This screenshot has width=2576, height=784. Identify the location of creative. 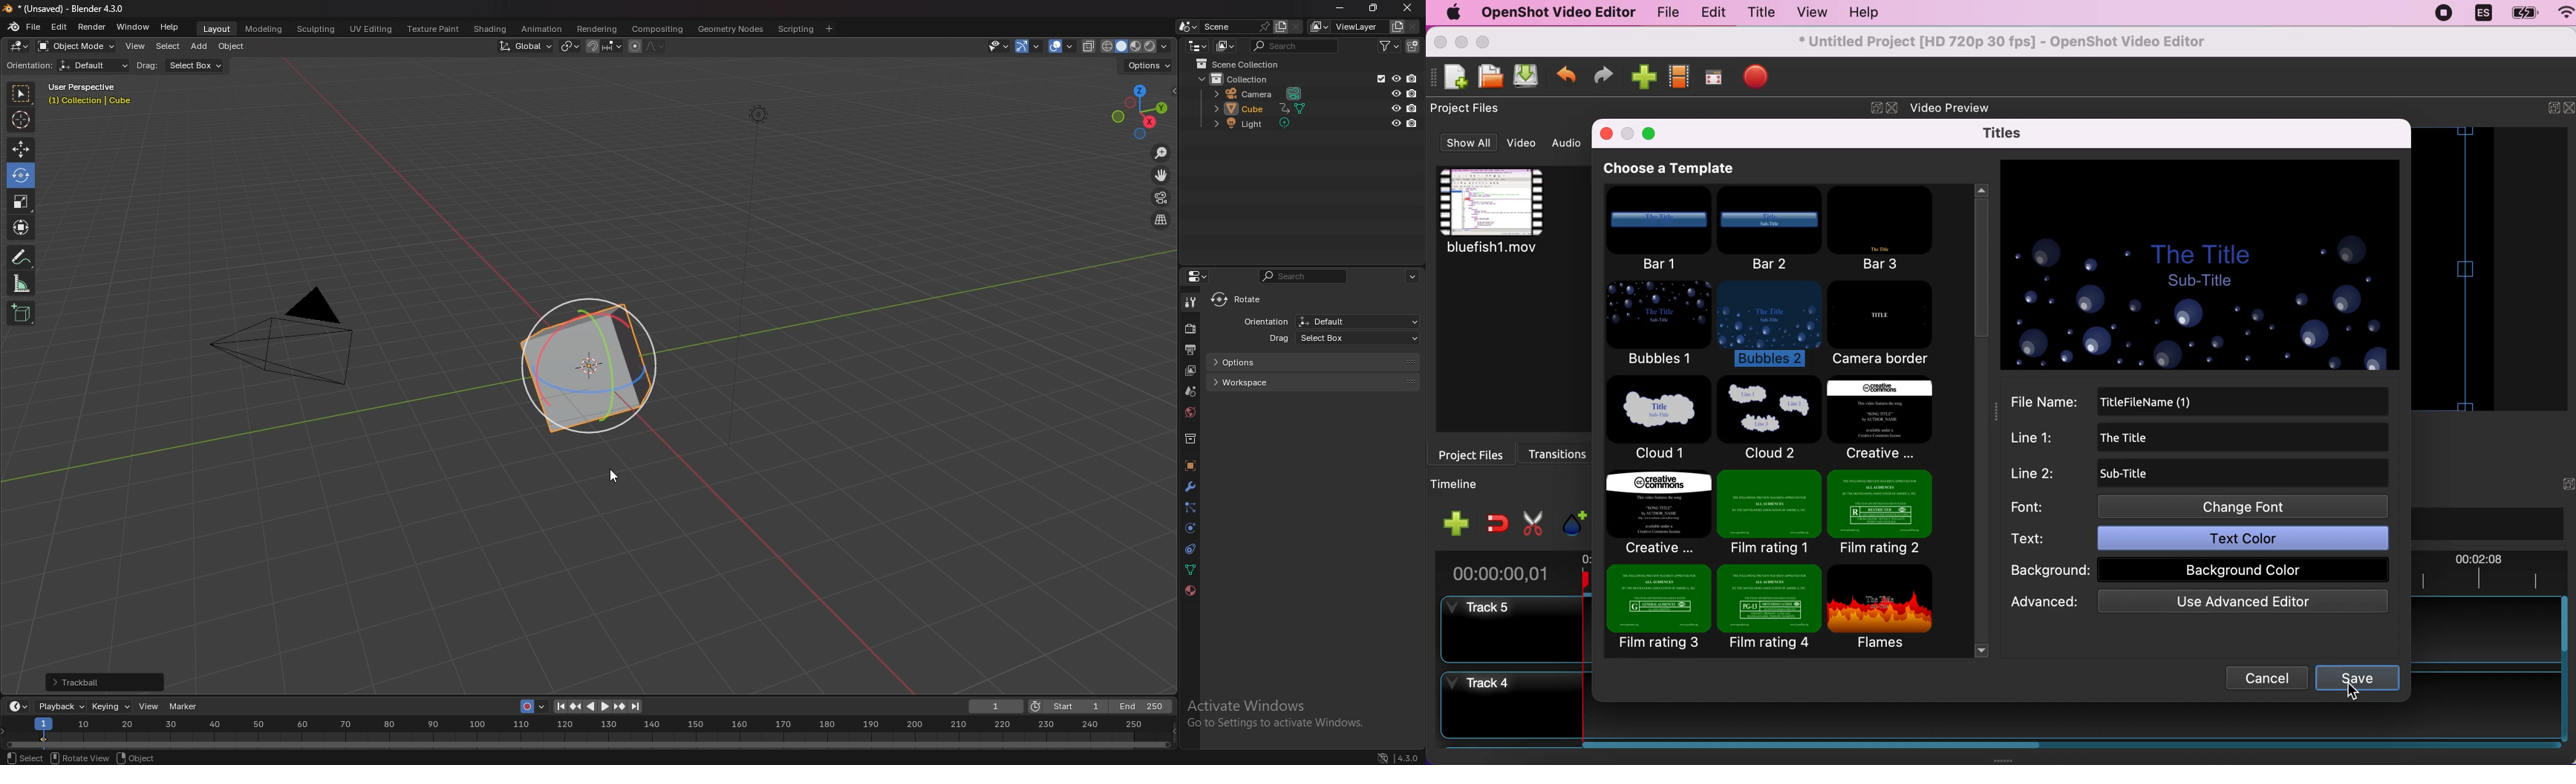
(1879, 419).